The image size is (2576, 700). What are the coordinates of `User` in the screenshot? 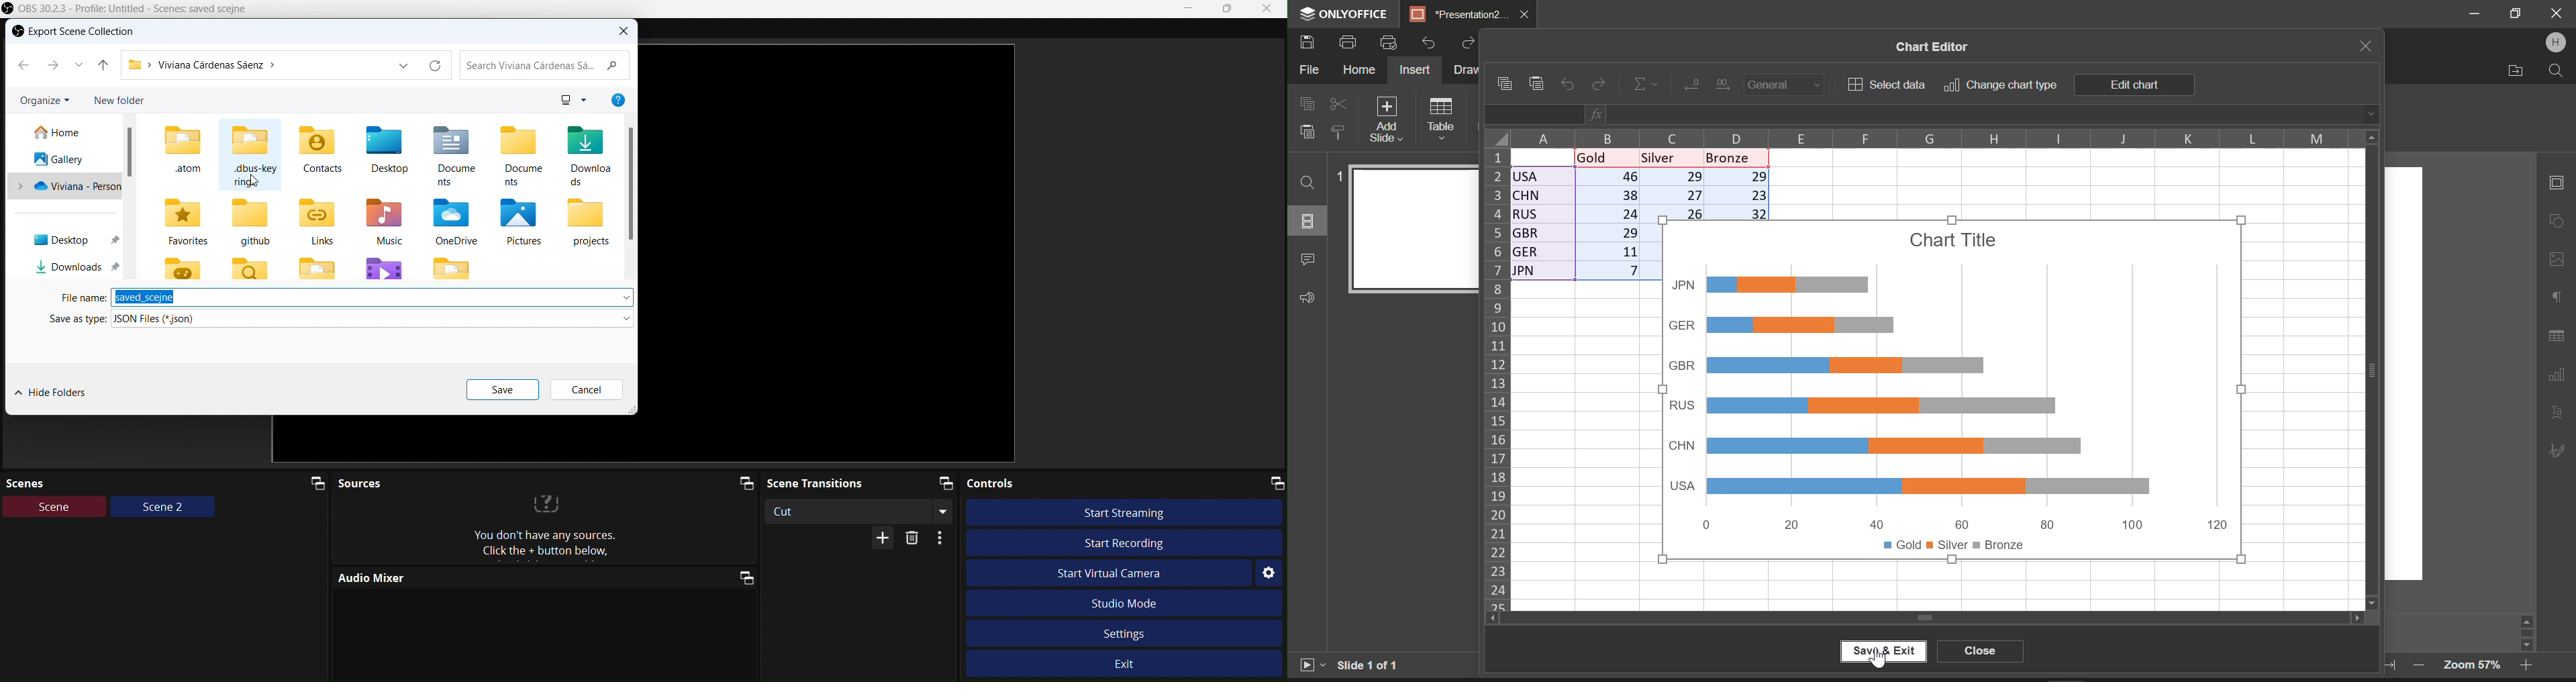 It's located at (2555, 42).